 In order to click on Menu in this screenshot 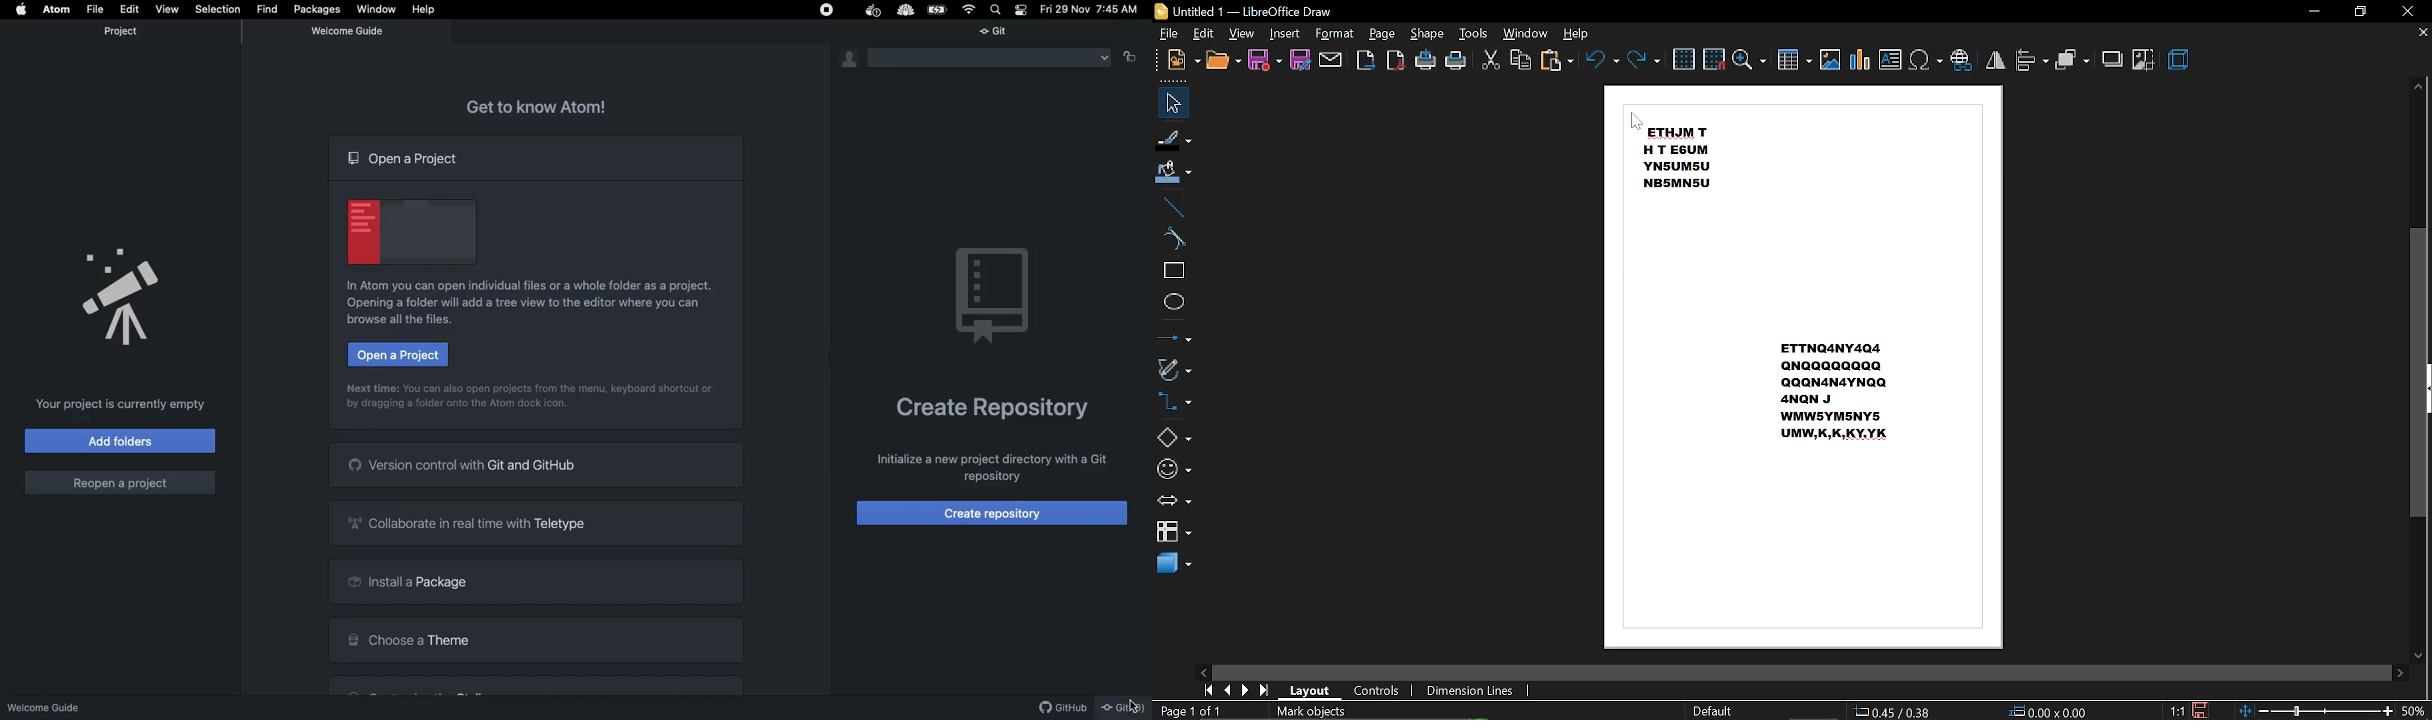, I will do `click(990, 58)`.